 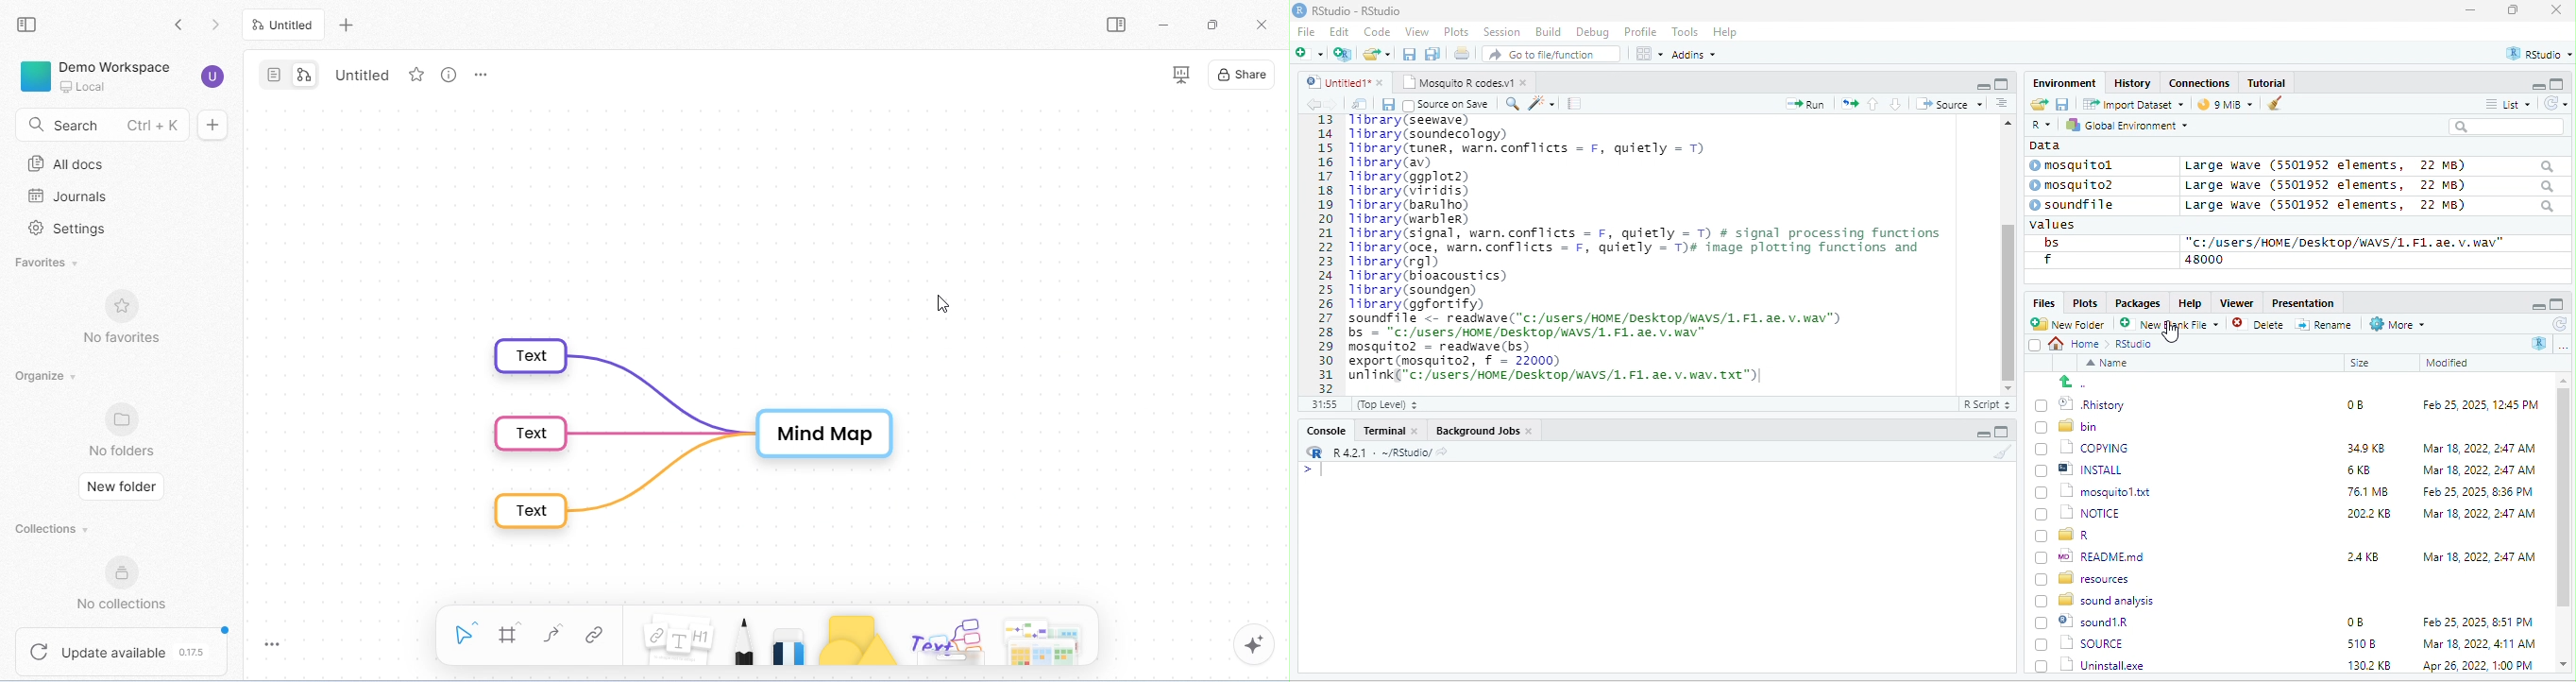 What do you see at coordinates (2091, 643) in the screenshot?
I see `| SOURCE` at bounding box center [2091, 643].